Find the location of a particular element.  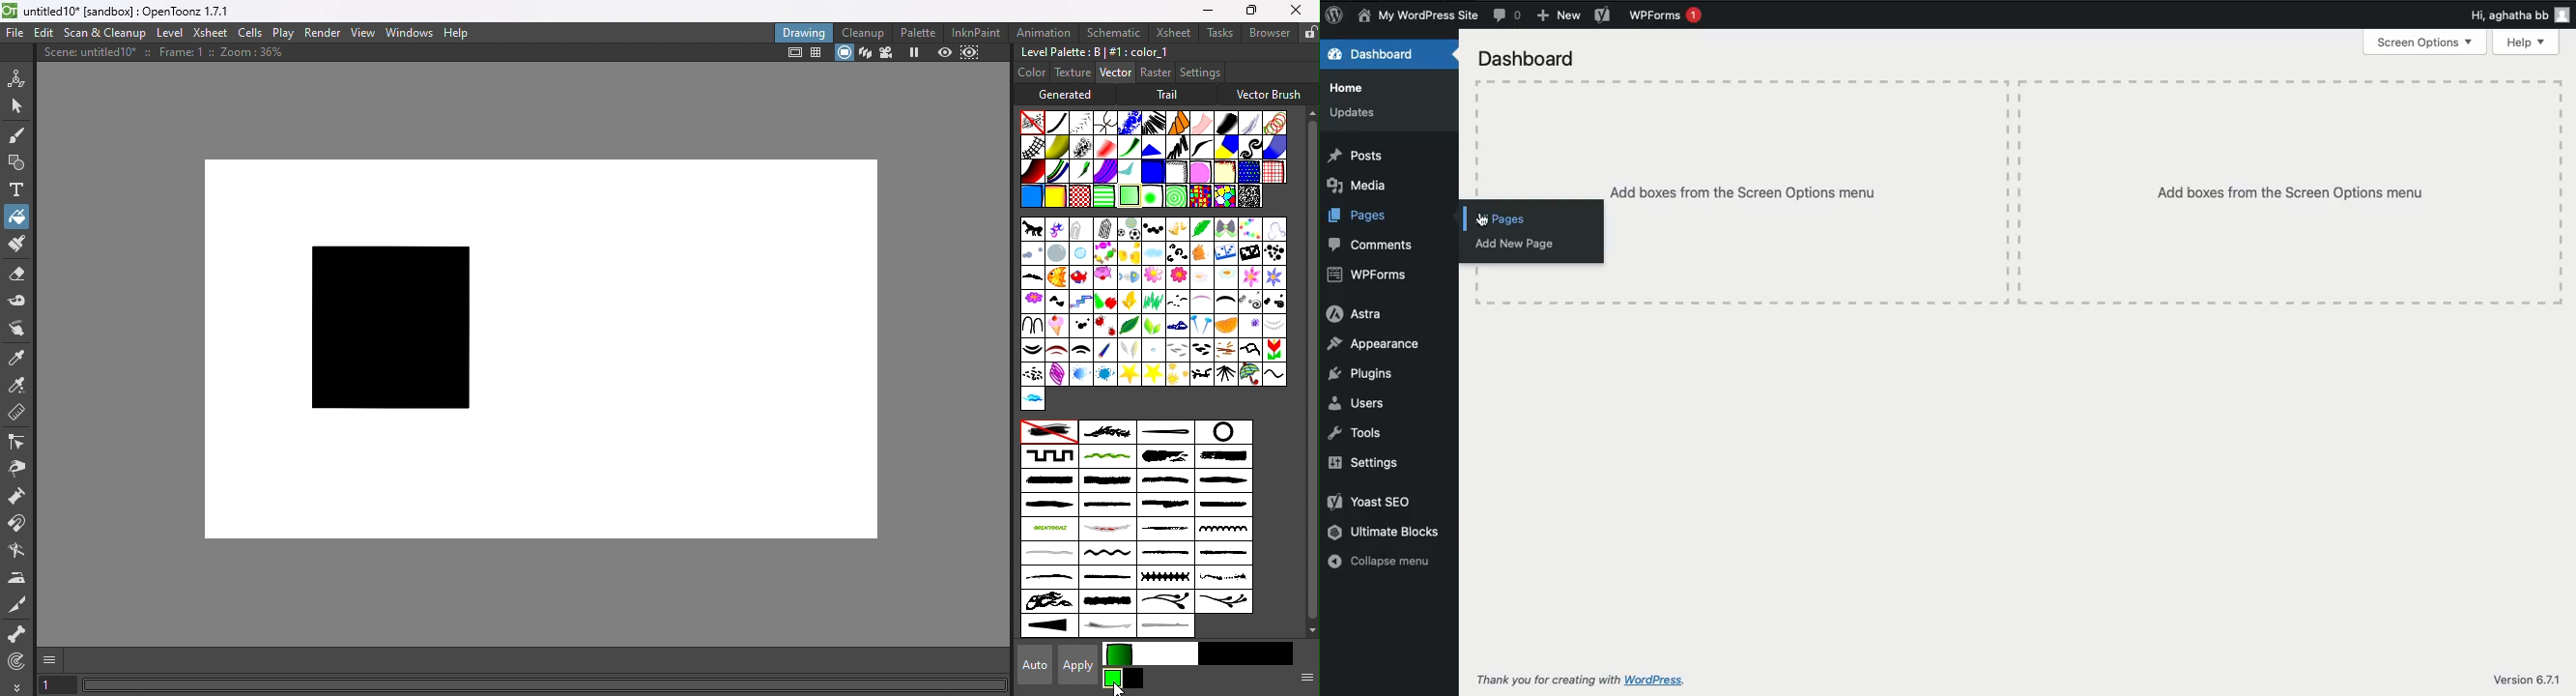

Stained glass is located at coordinates (1199, 195).